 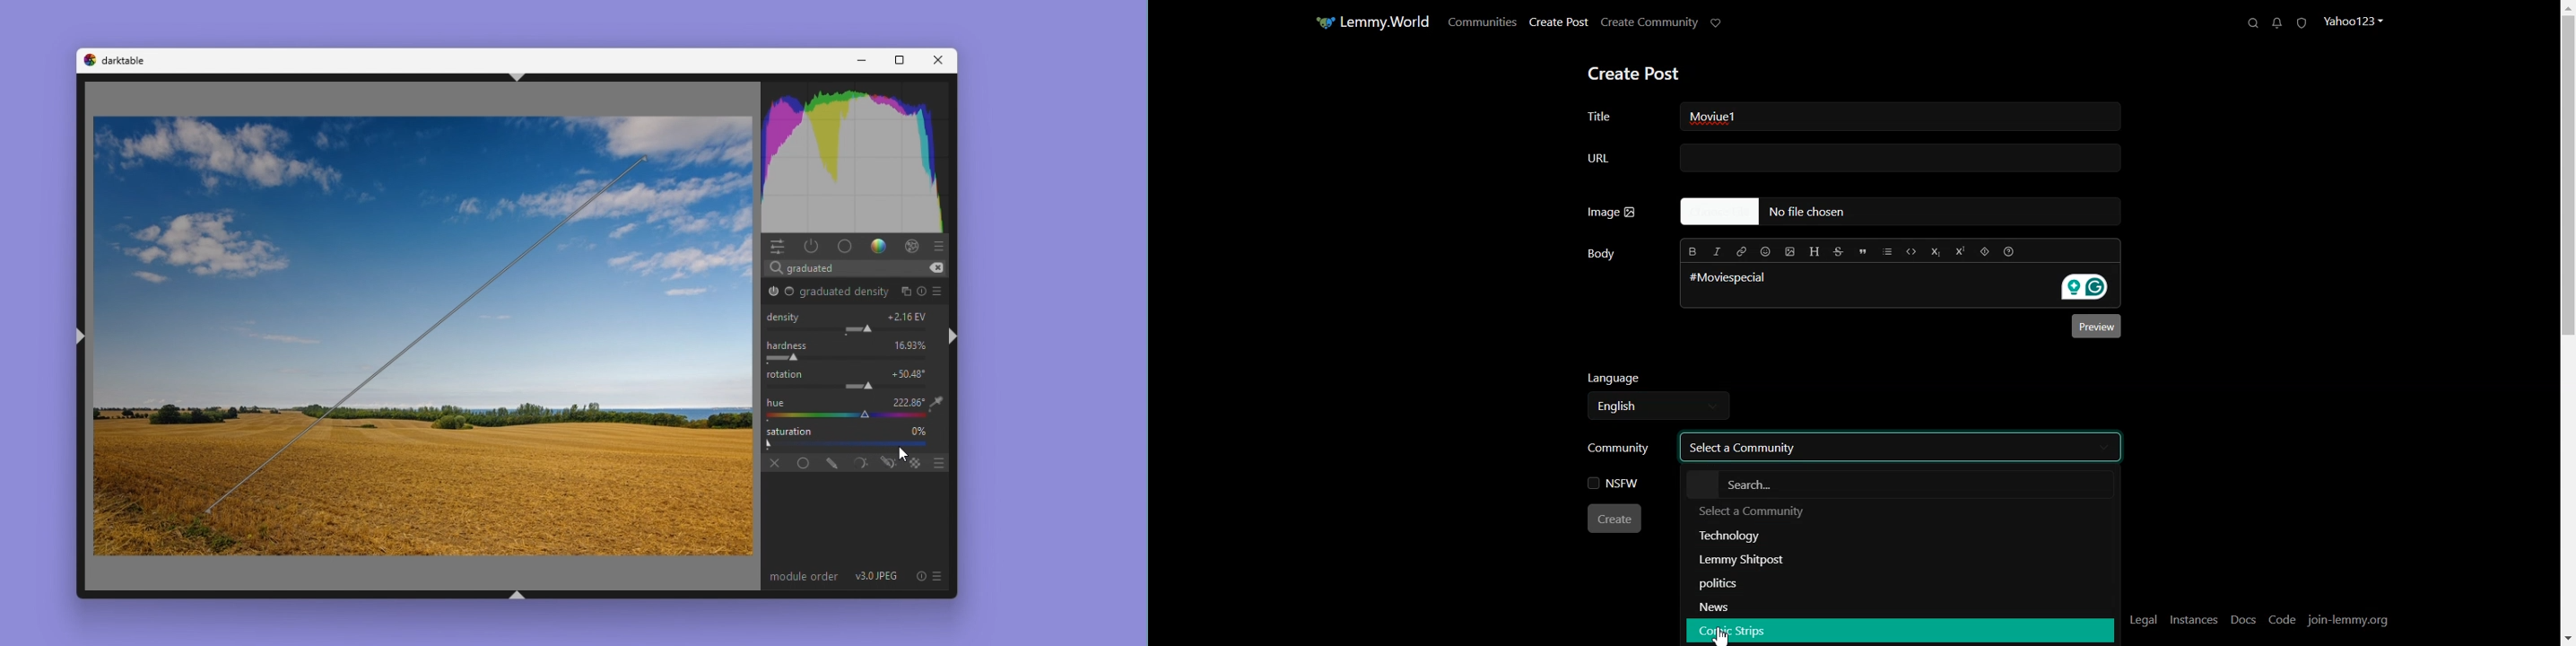 What do you see at coordinates (776, 402) in the screenshot?
I see `hue` at bounding box center [776, 402].